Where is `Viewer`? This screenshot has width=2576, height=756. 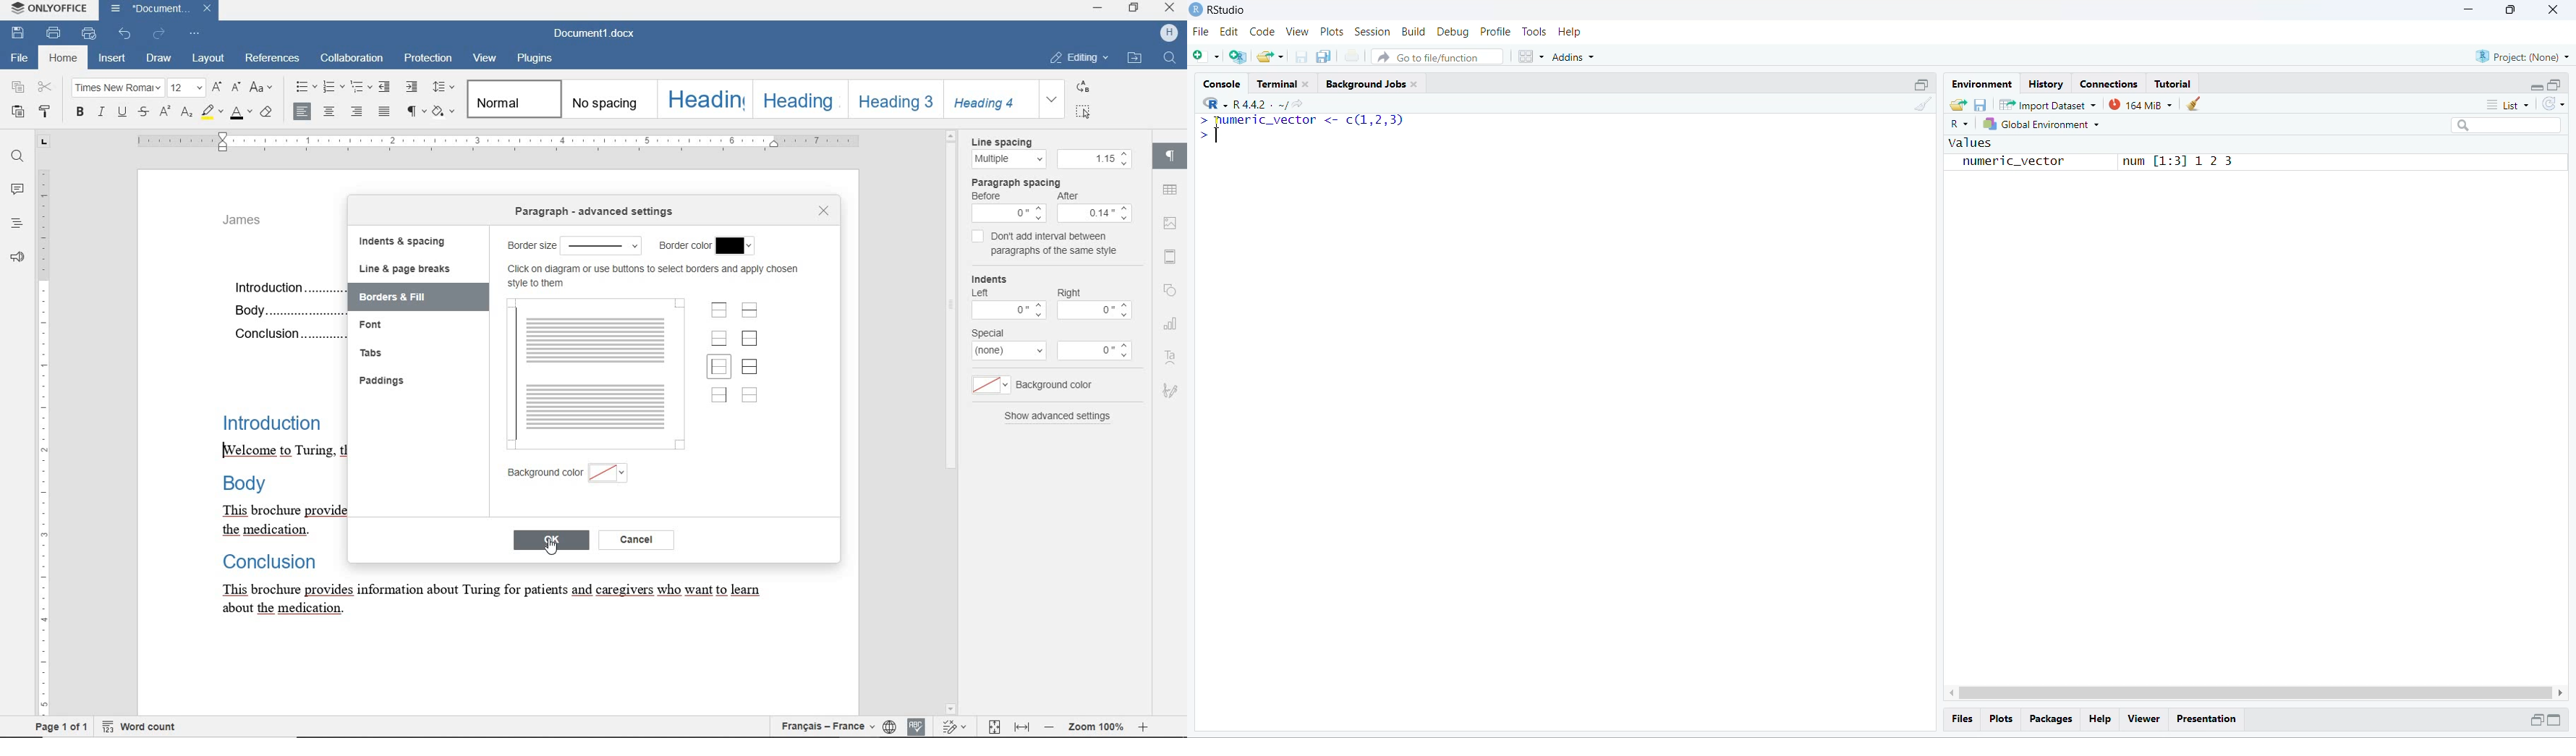
Viewer is located at coordinates (2144, 719).